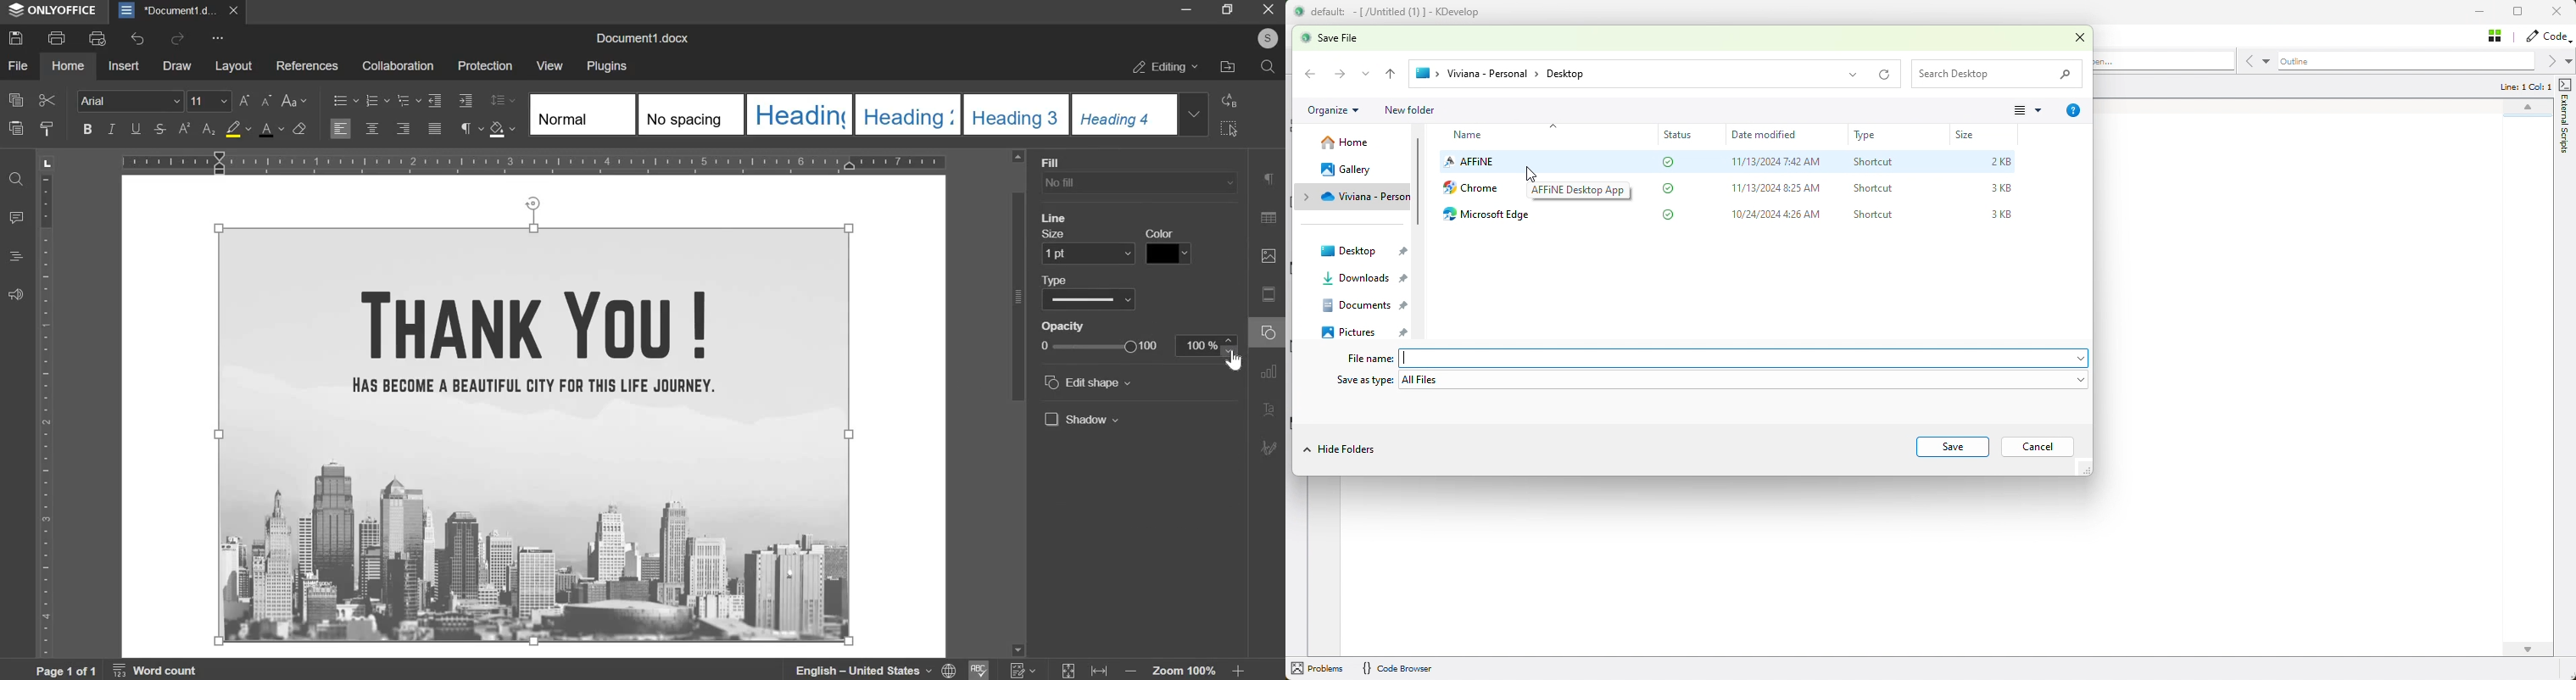  I want to click on external scripts, so click(2566, 117).